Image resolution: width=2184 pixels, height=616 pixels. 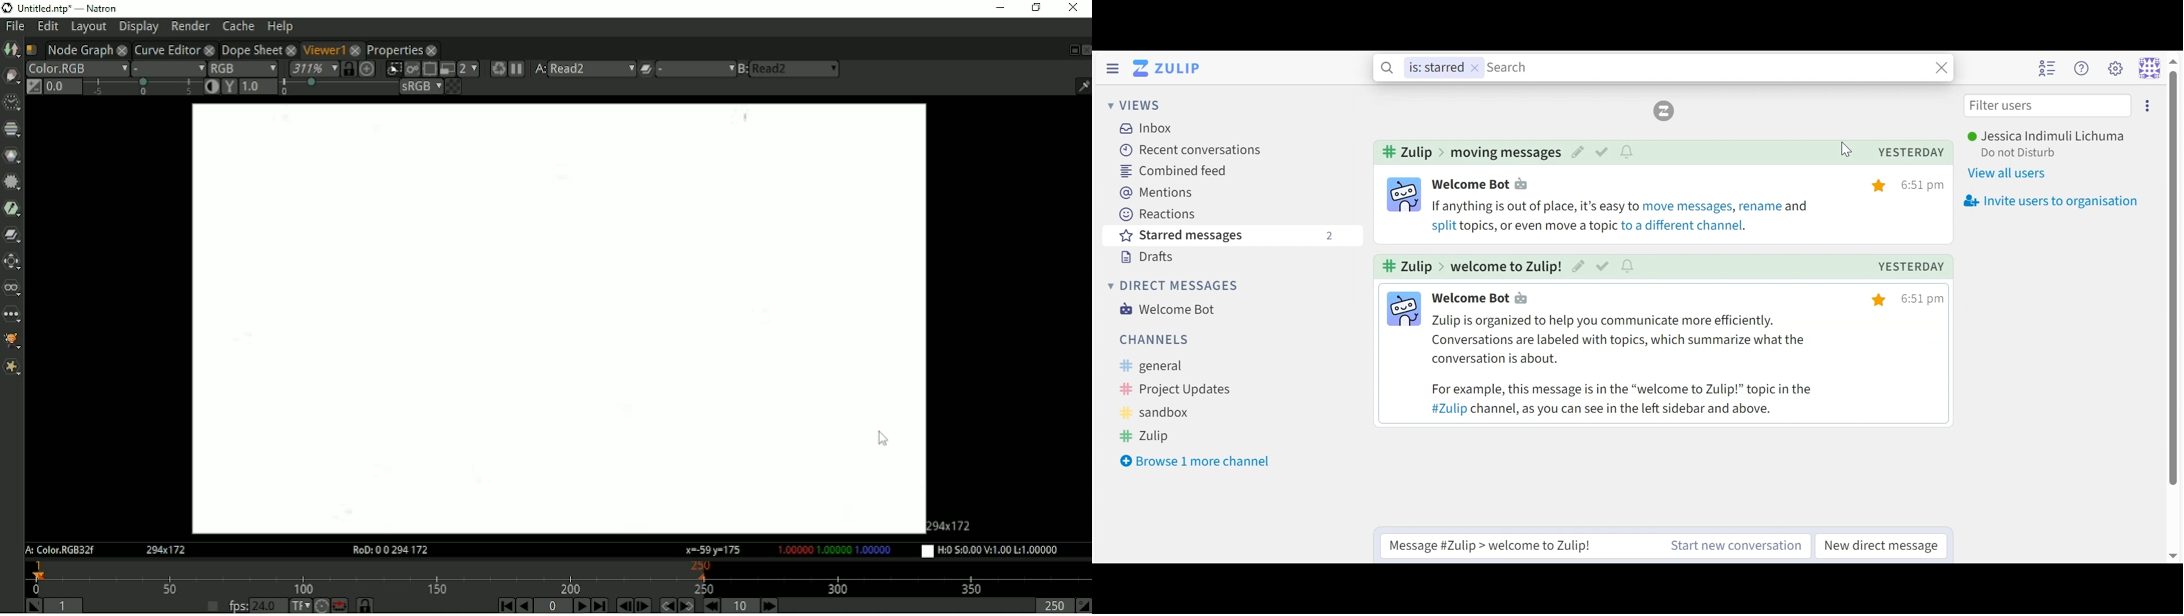 What do you see at coordinates (1882, 545) in the screenshot?
I see `New direct message` at bounding box center [1882, 545].